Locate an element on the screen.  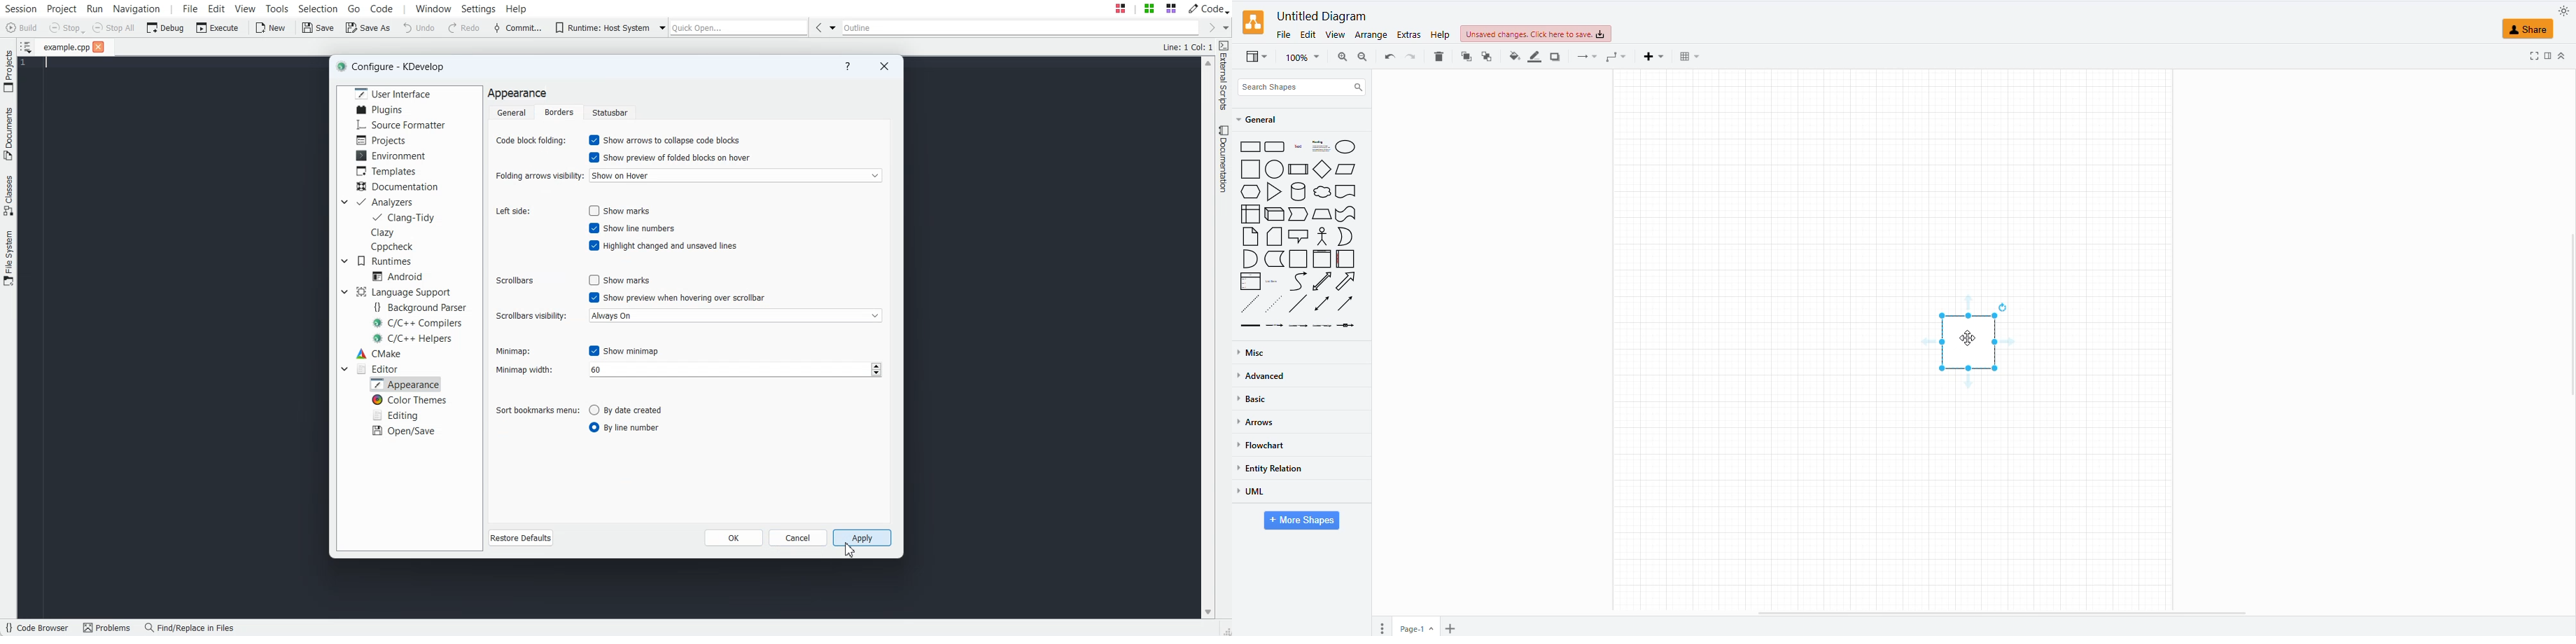
Cancel is located at coordinates (799, 537).